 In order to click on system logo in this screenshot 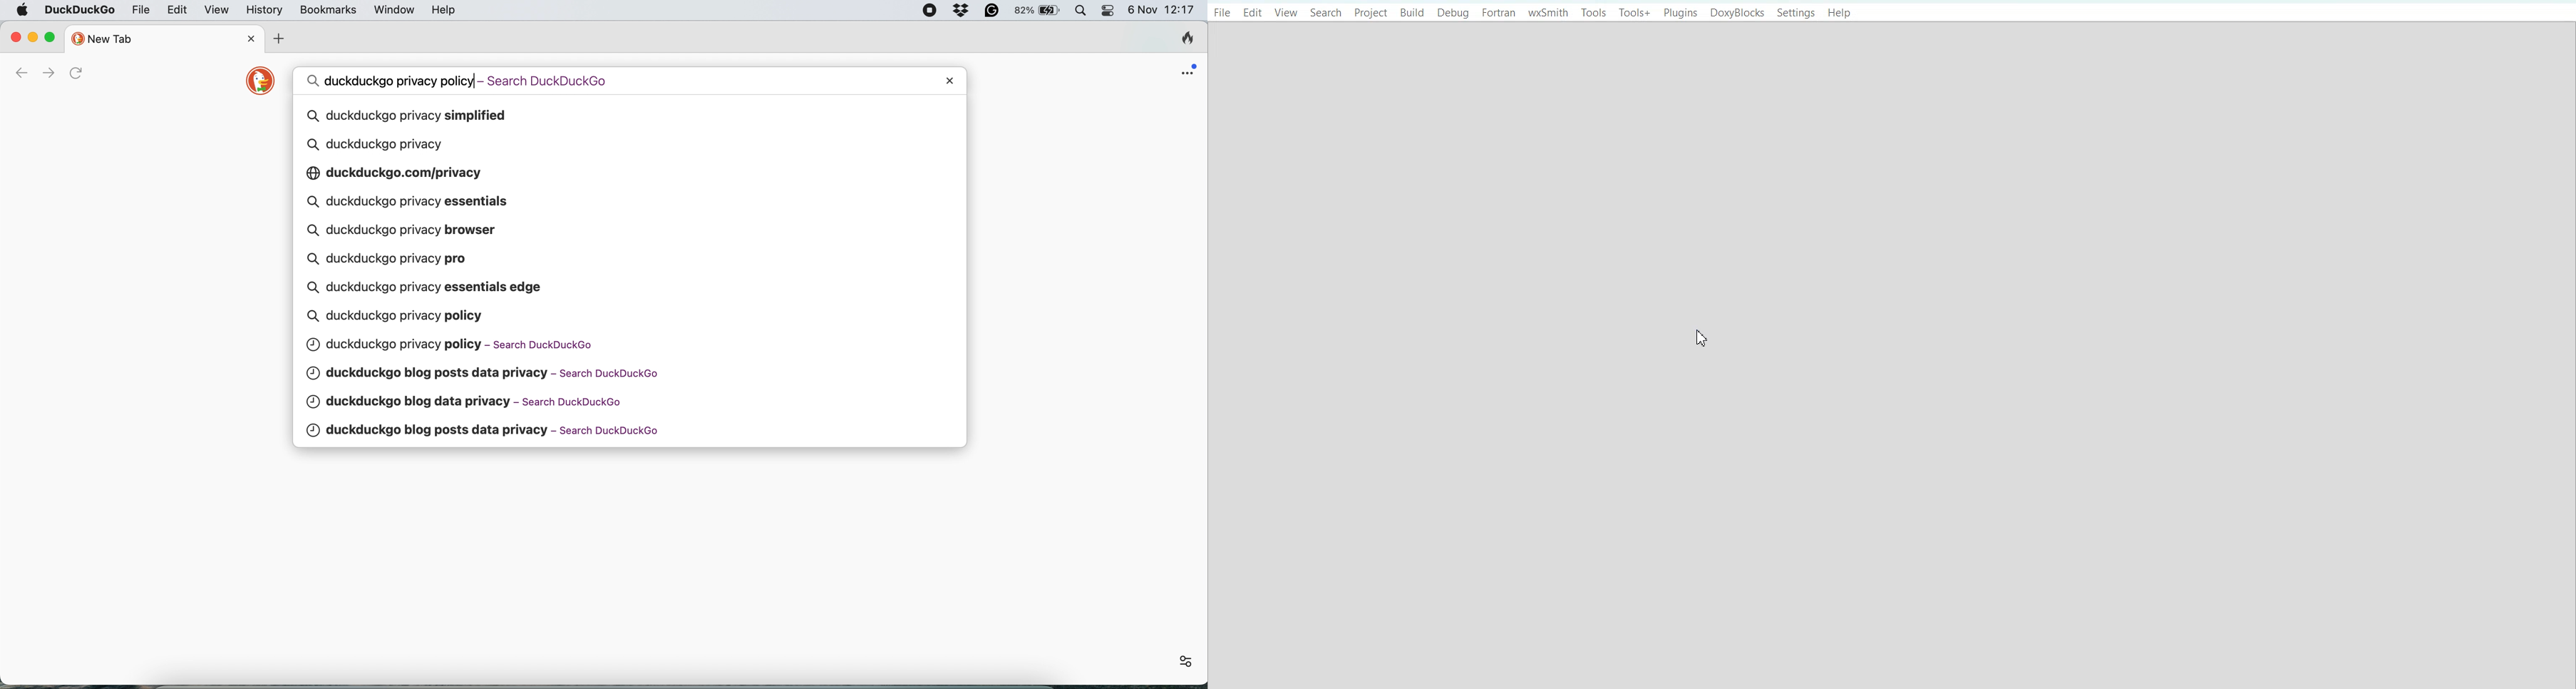, I will do `click(23, 11)`.